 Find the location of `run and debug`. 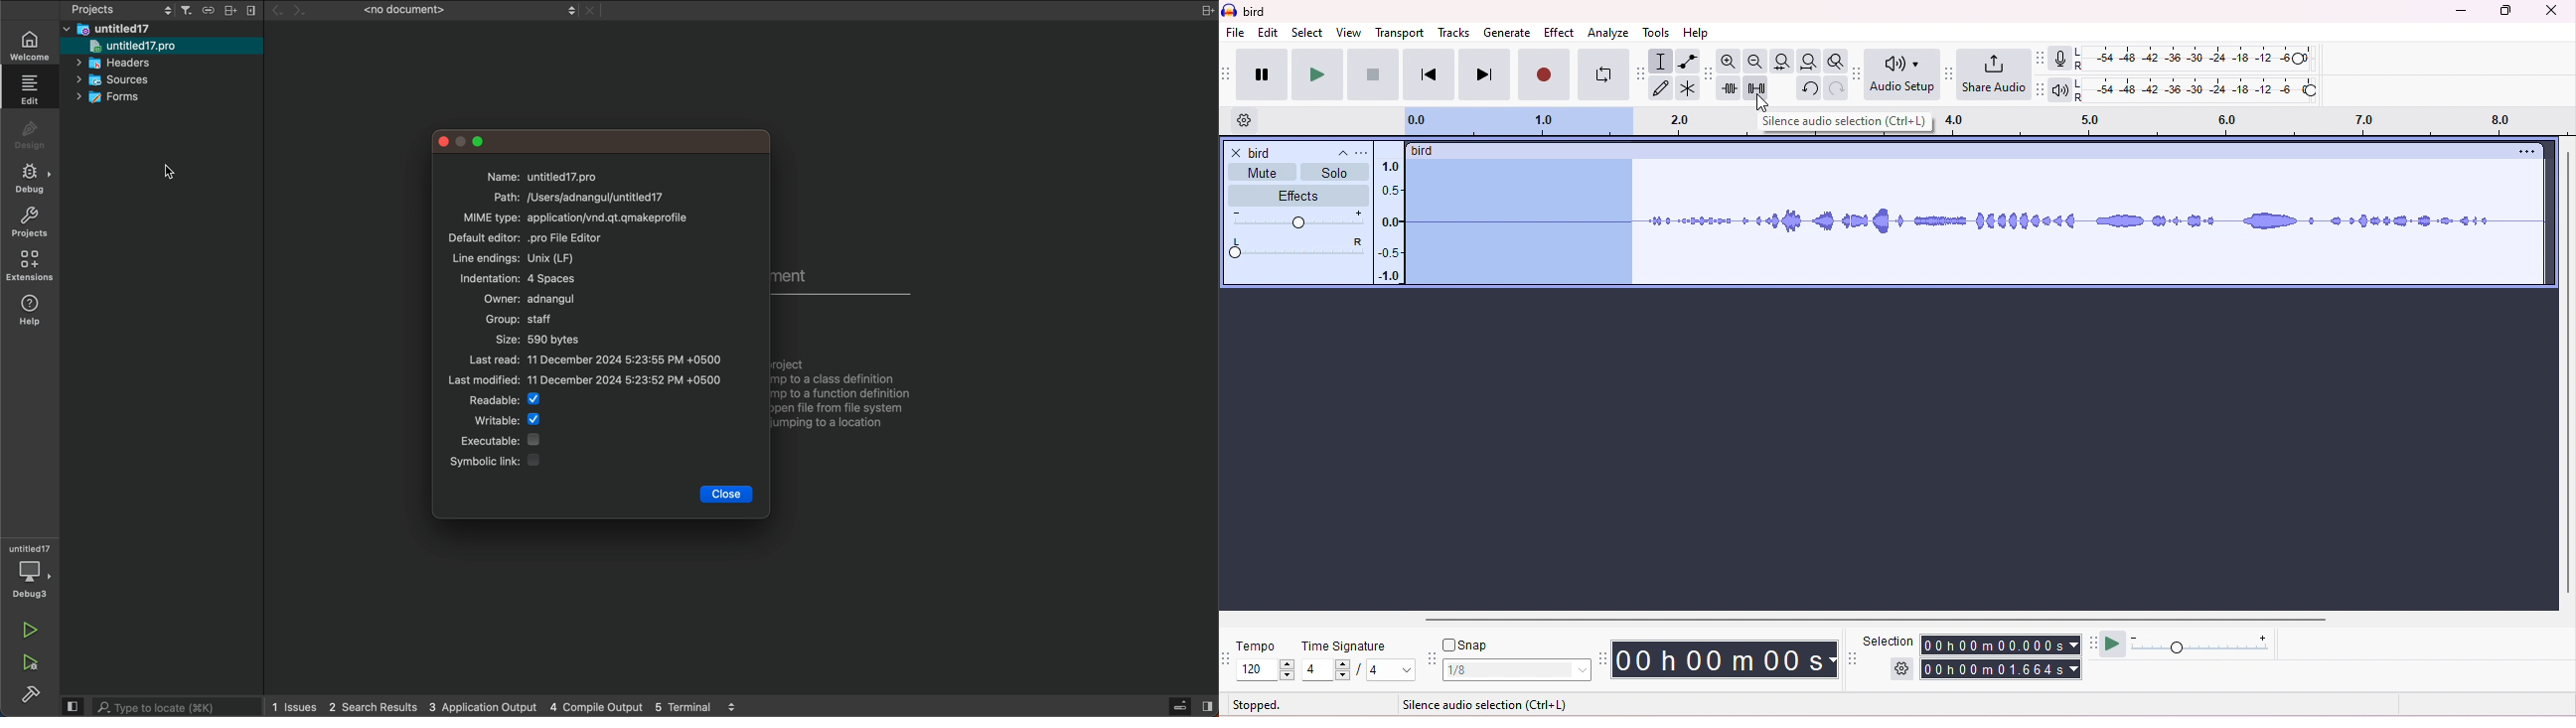

run and debug is located at coordinates (35, 663).